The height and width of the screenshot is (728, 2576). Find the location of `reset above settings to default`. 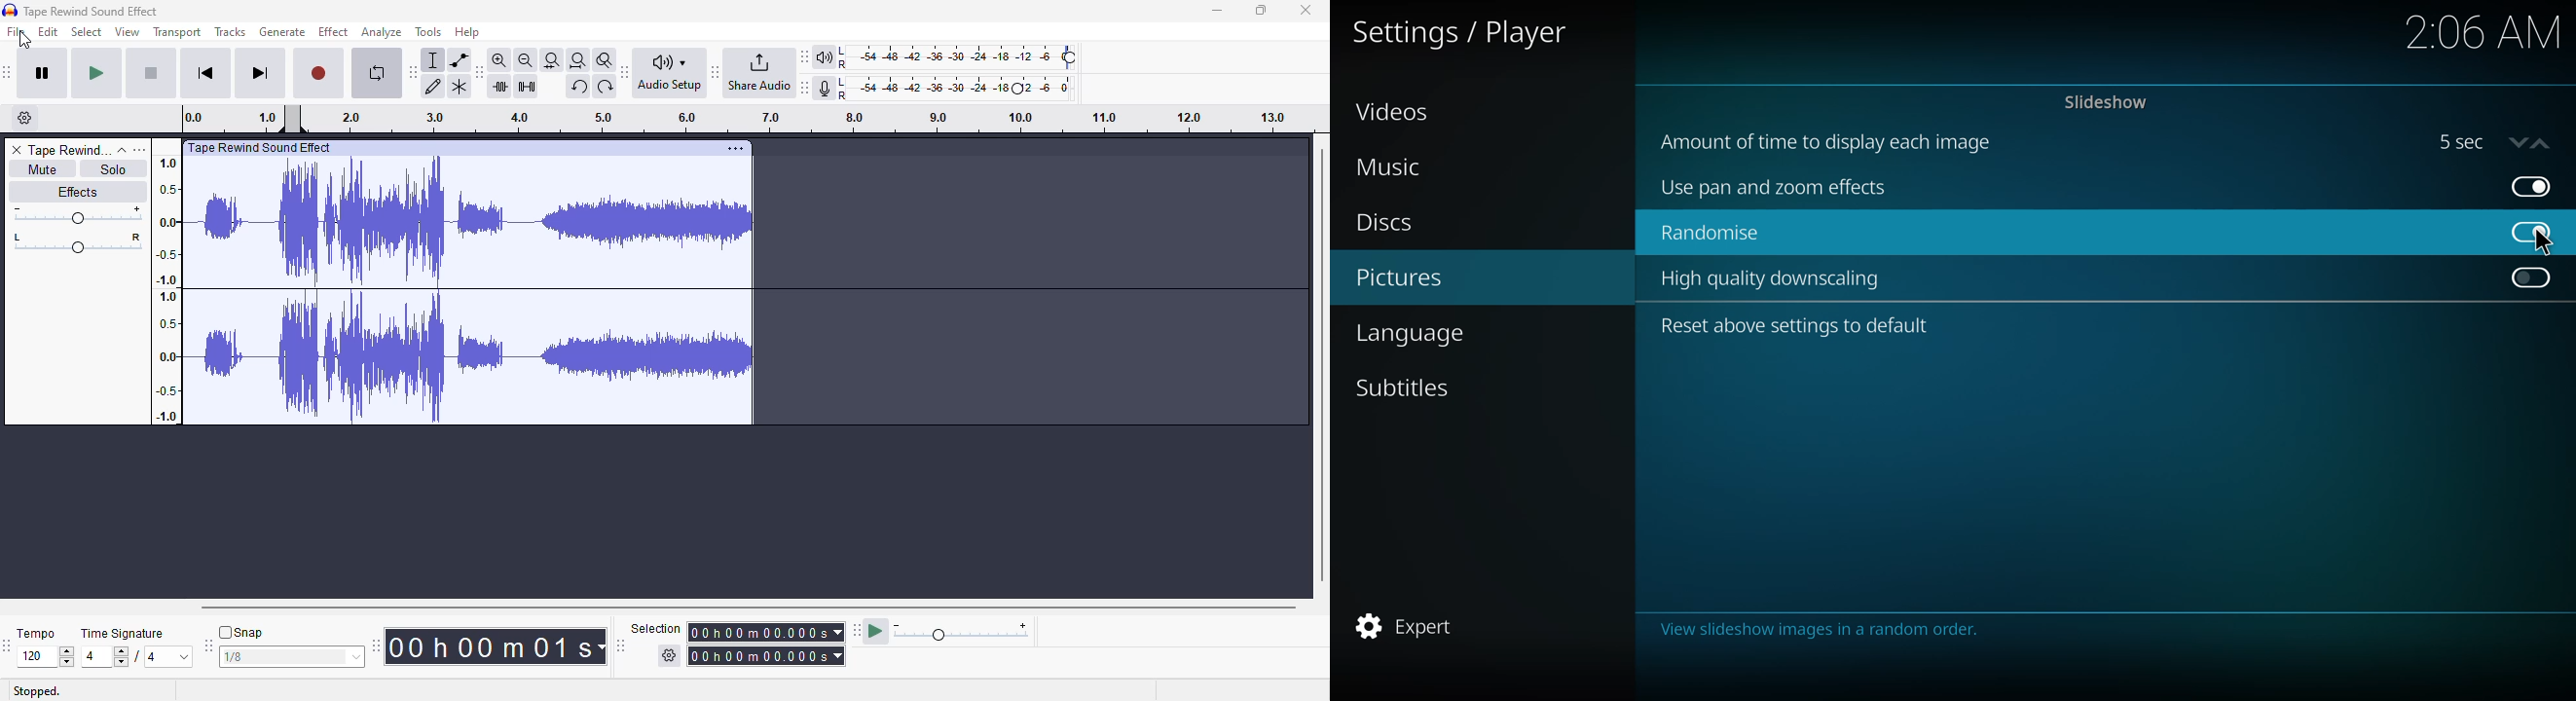

reset above settings to default is located at coordinates (1797, 325).